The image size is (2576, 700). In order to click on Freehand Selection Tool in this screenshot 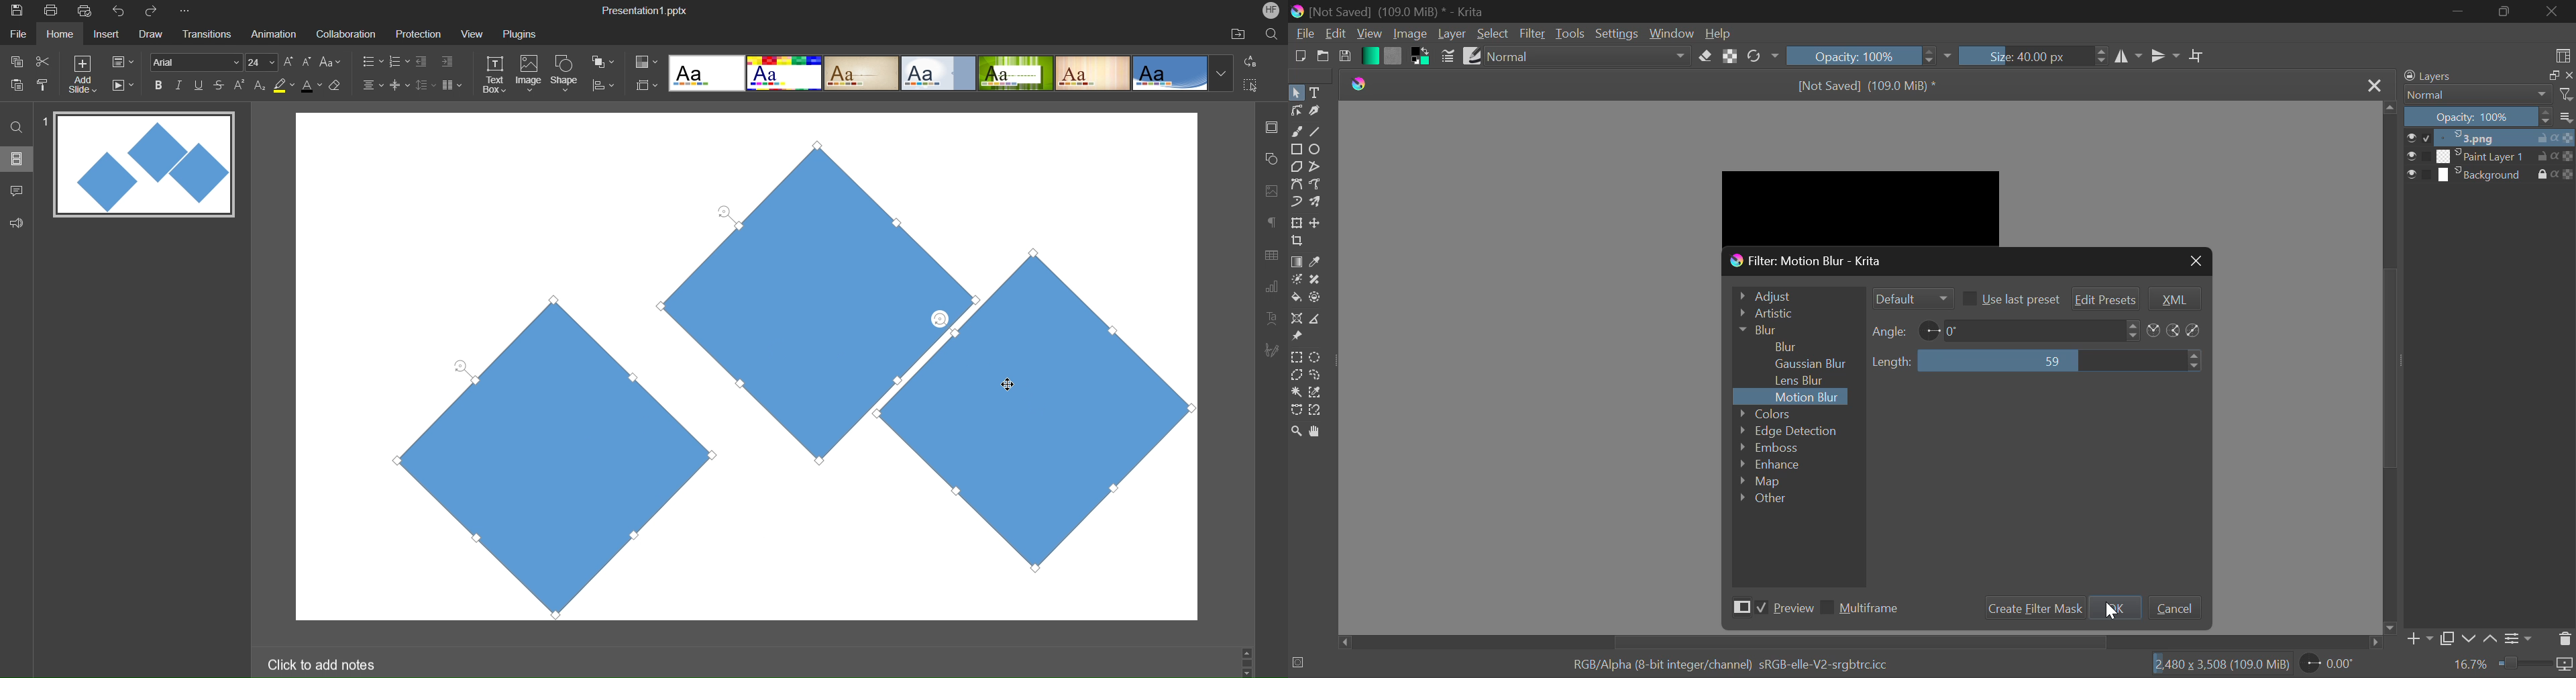, I will do `click(1316, 376)`.